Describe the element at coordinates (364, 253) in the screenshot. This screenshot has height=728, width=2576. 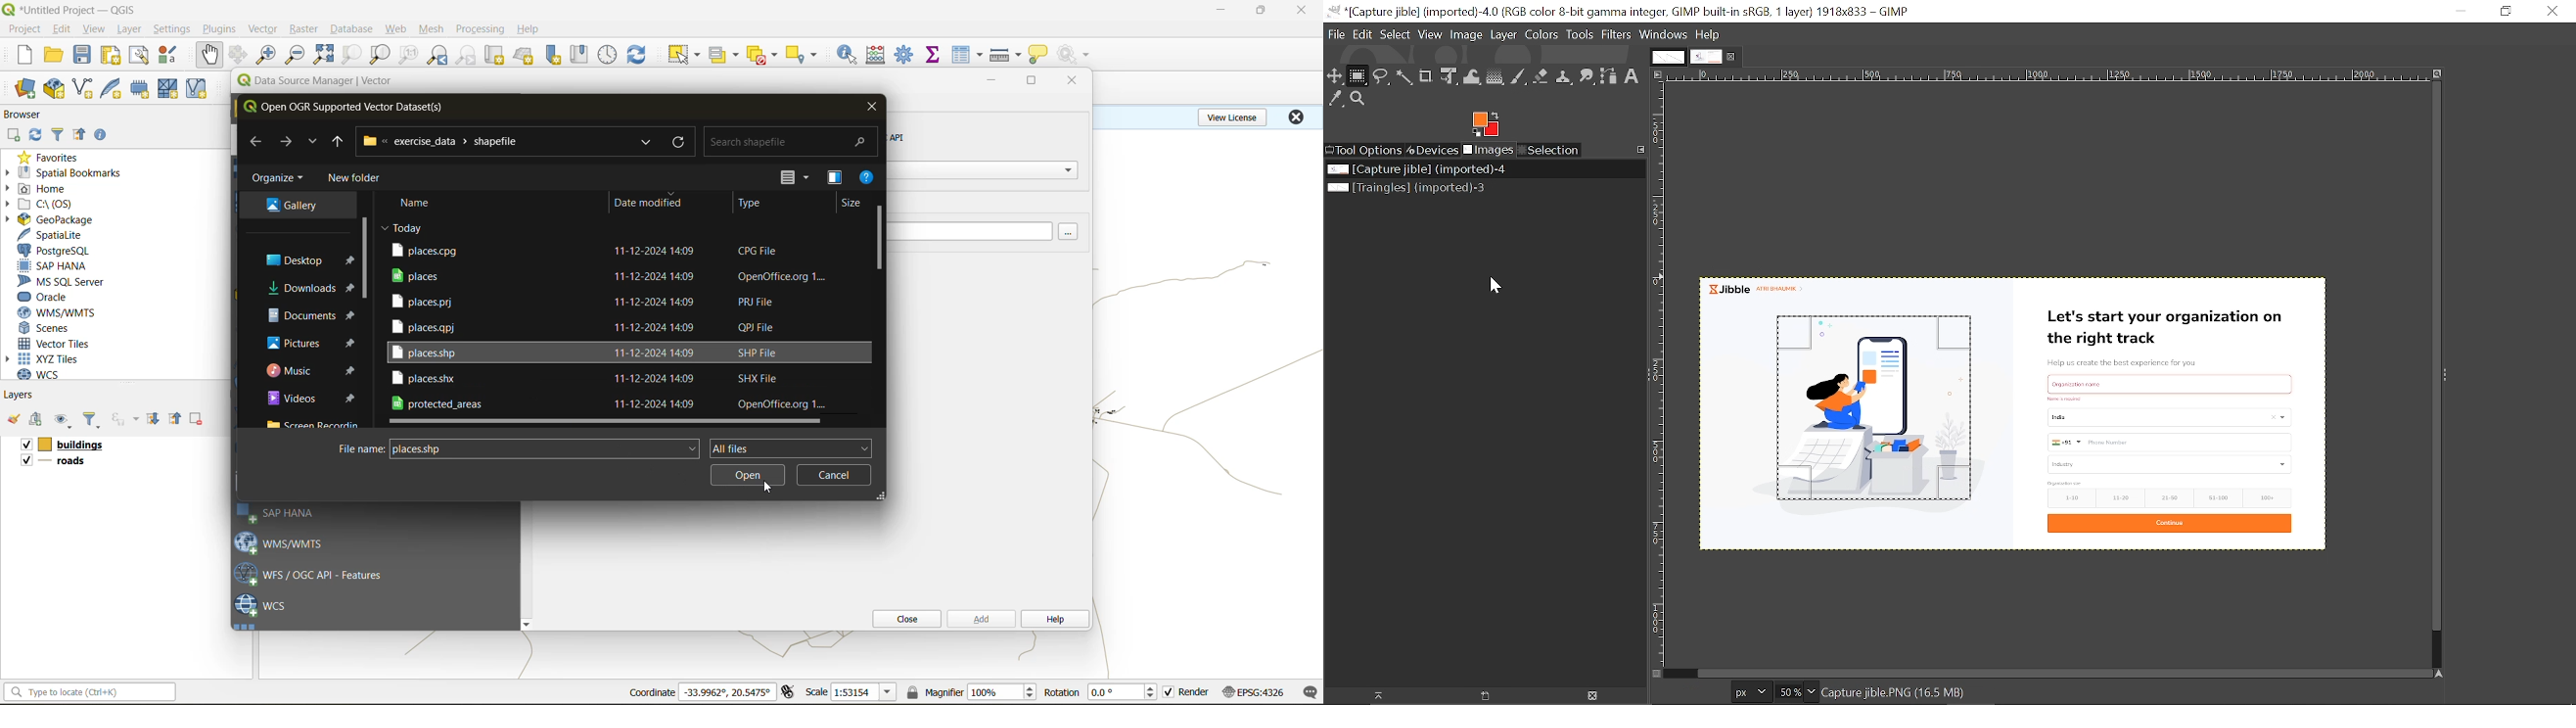
I see `vertical scroll bar` at that location.